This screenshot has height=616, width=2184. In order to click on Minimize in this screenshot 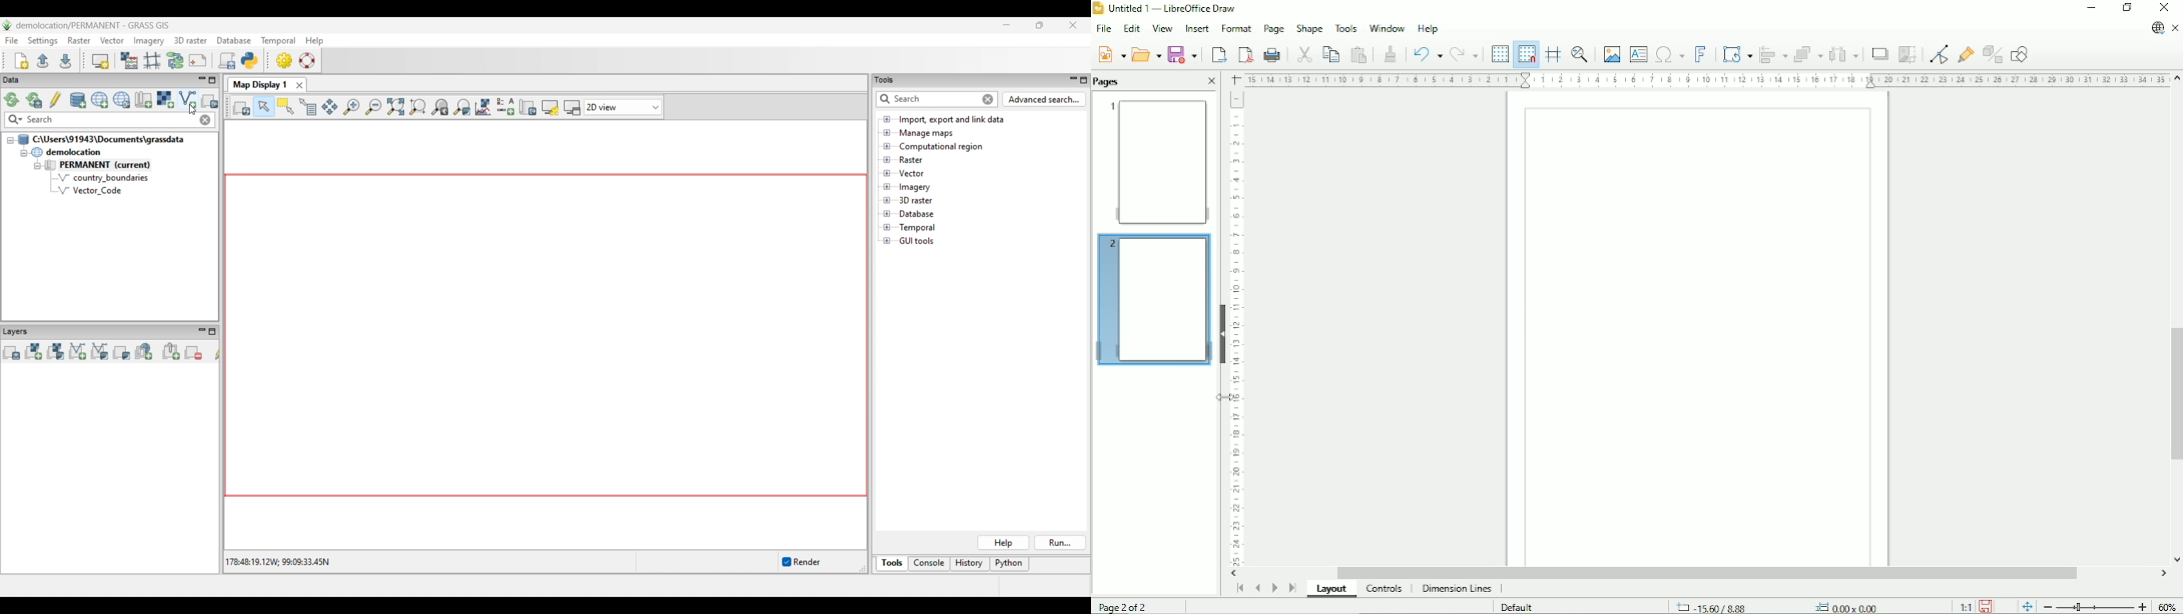, I will do `click(2090, 8)`.